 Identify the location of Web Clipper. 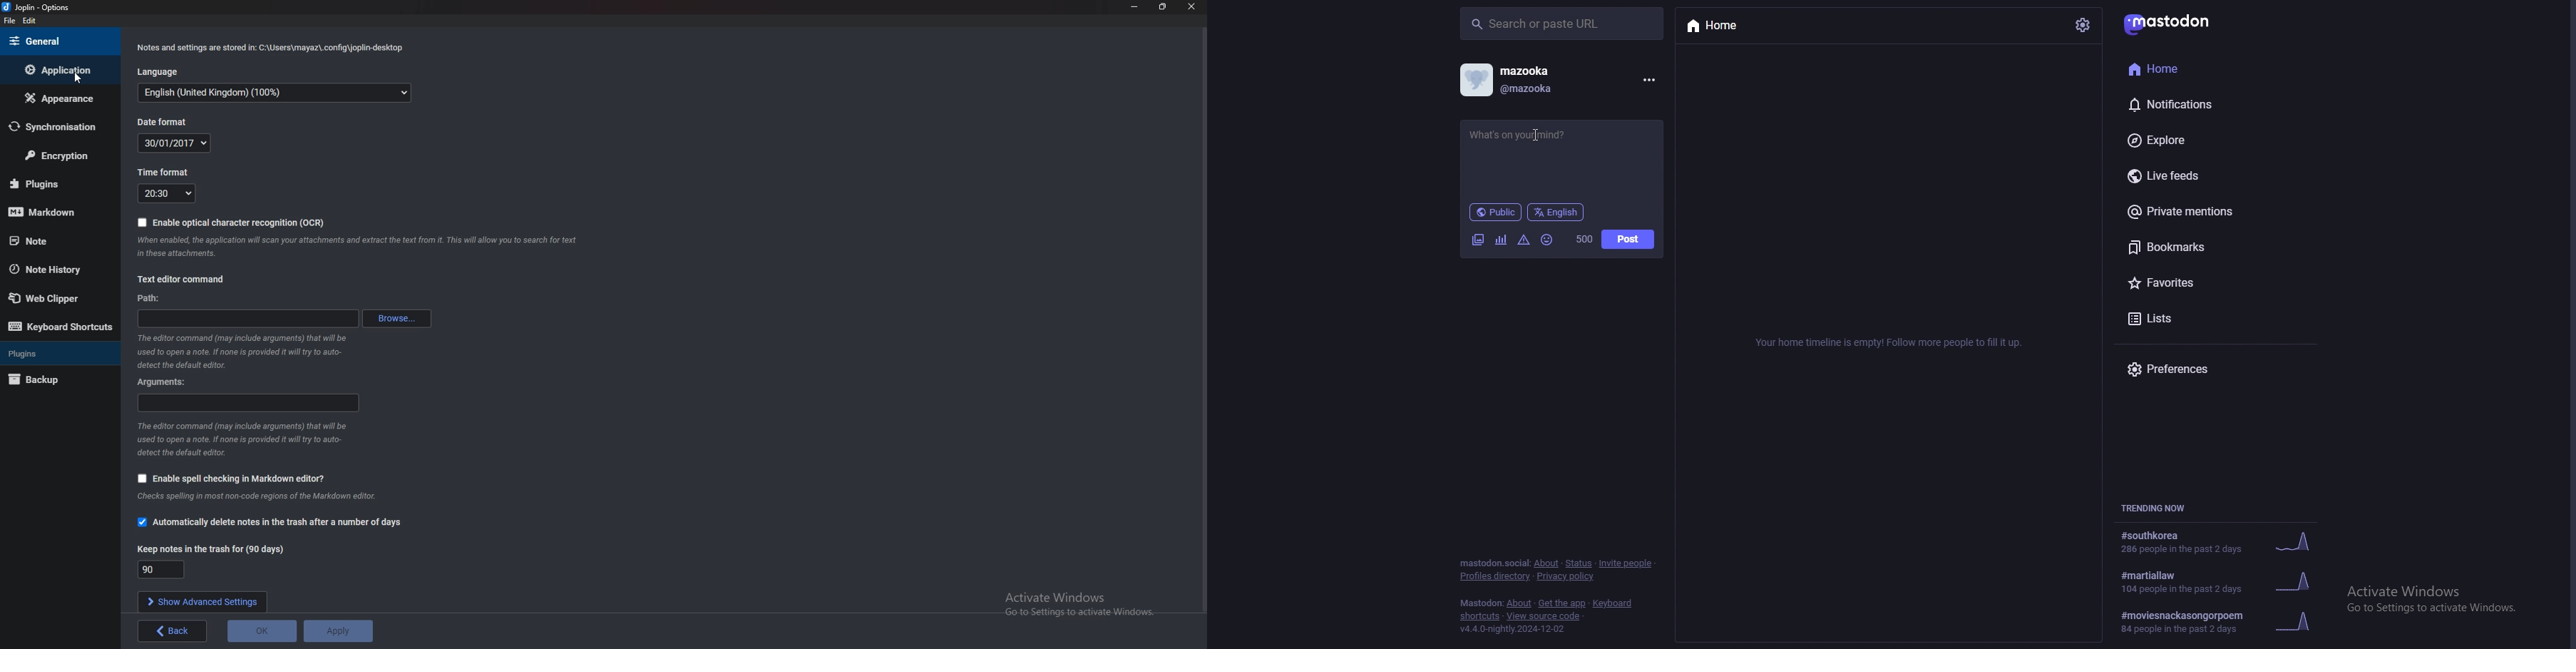
(57, 298).